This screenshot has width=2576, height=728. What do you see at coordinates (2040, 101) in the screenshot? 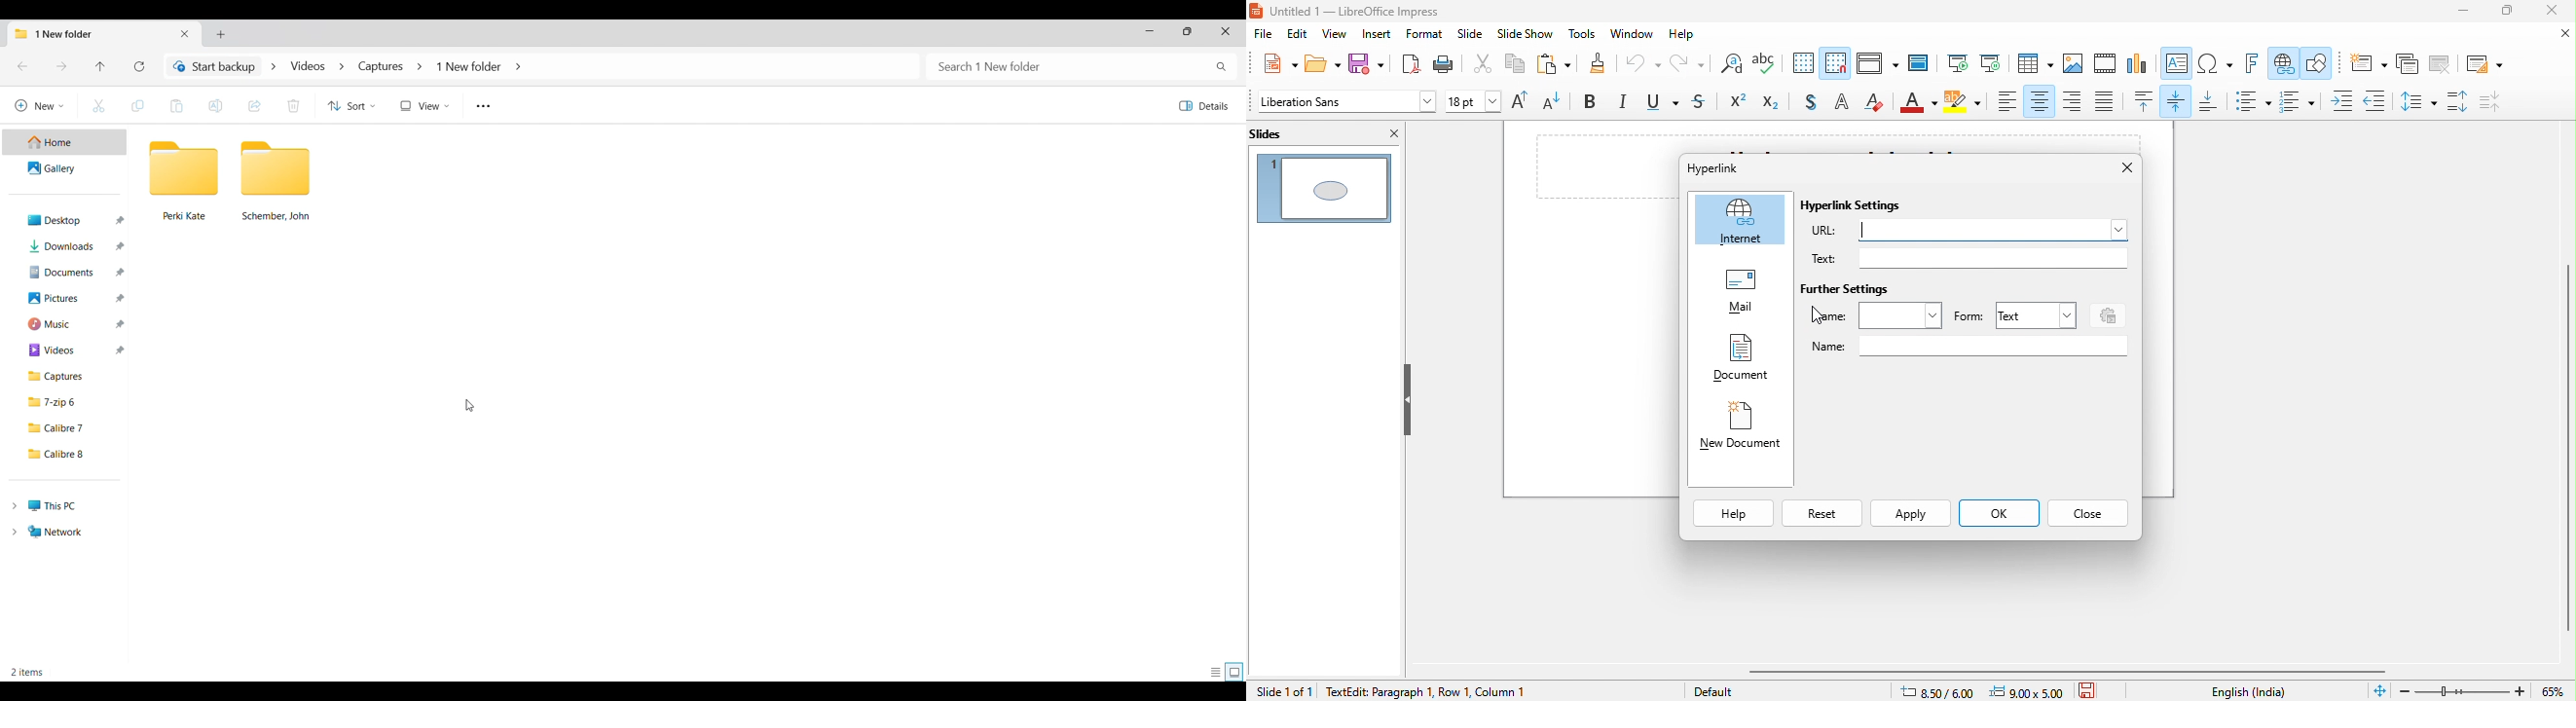
I see `align center` at bounding box center [2040, 101].